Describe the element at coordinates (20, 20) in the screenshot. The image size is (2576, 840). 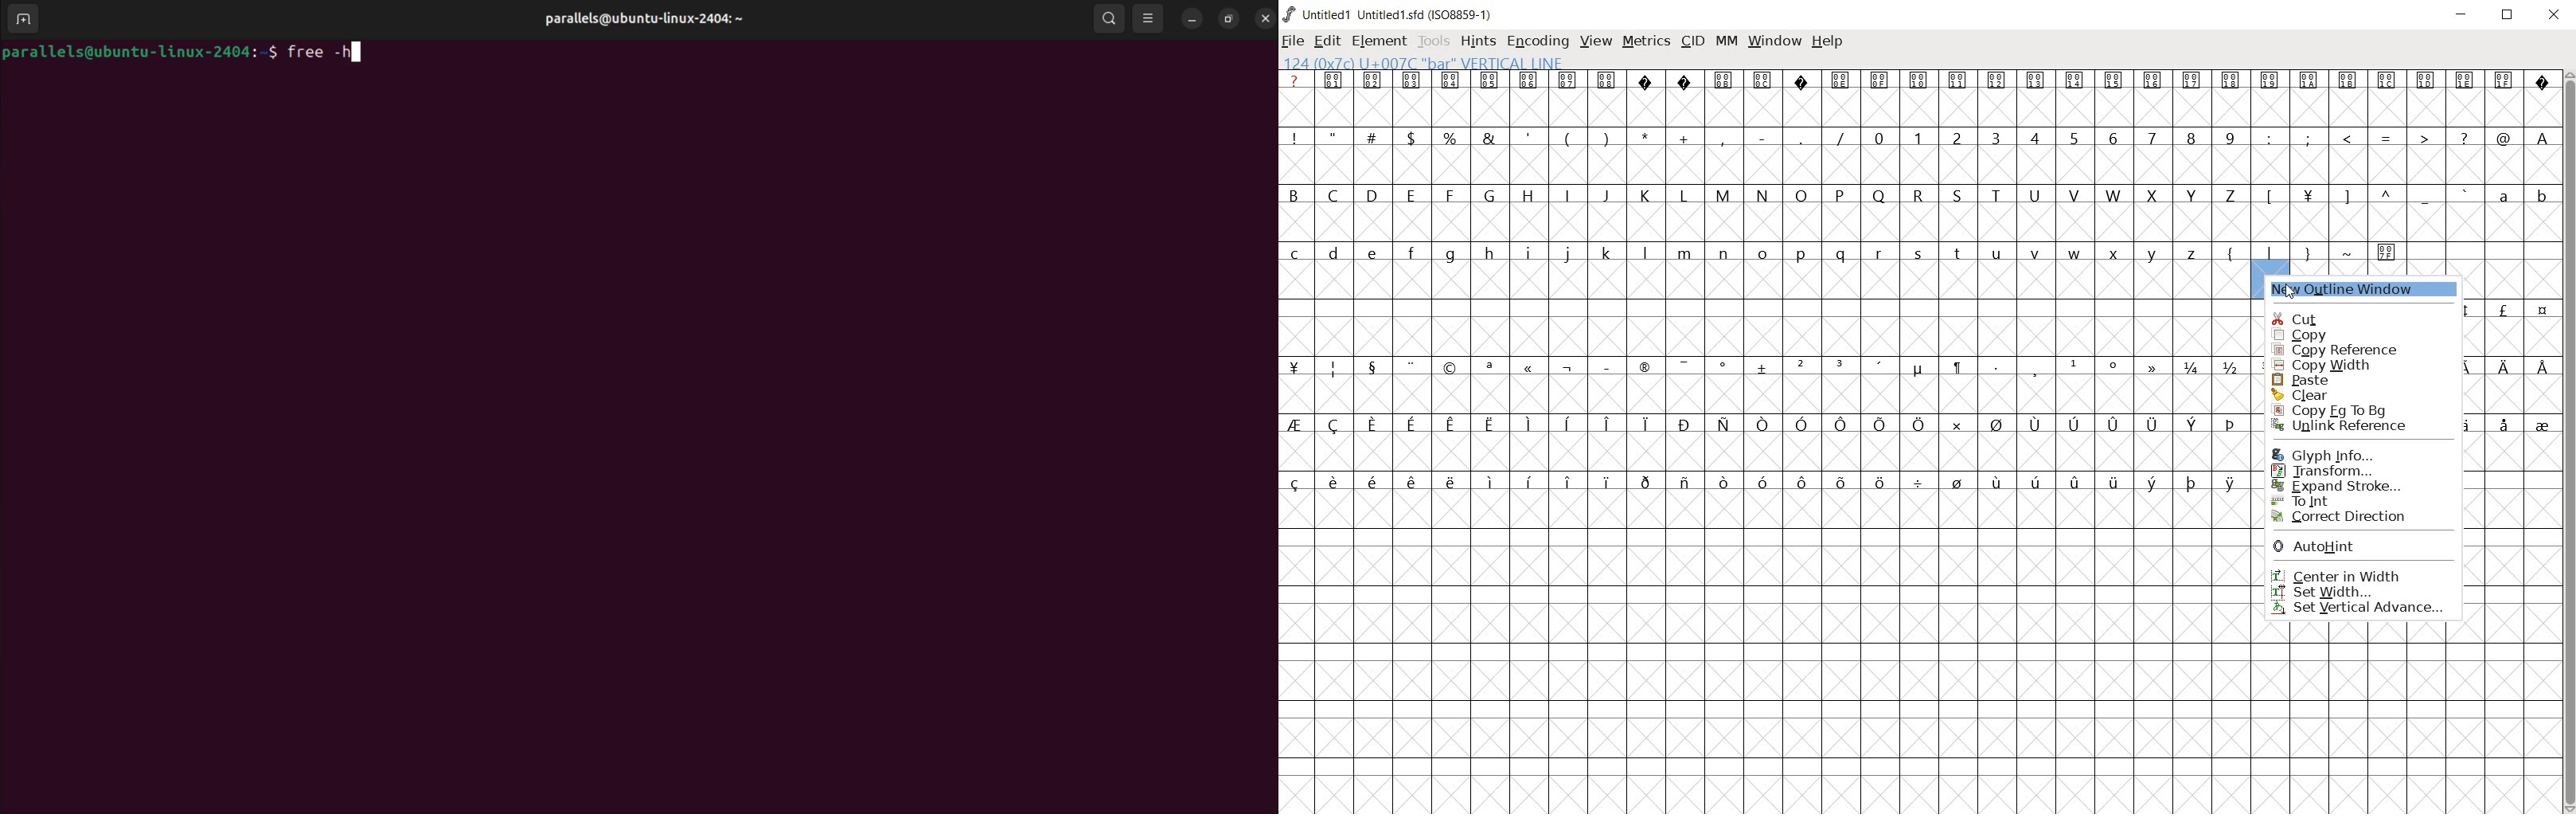
I see `add terminal window` at that location.